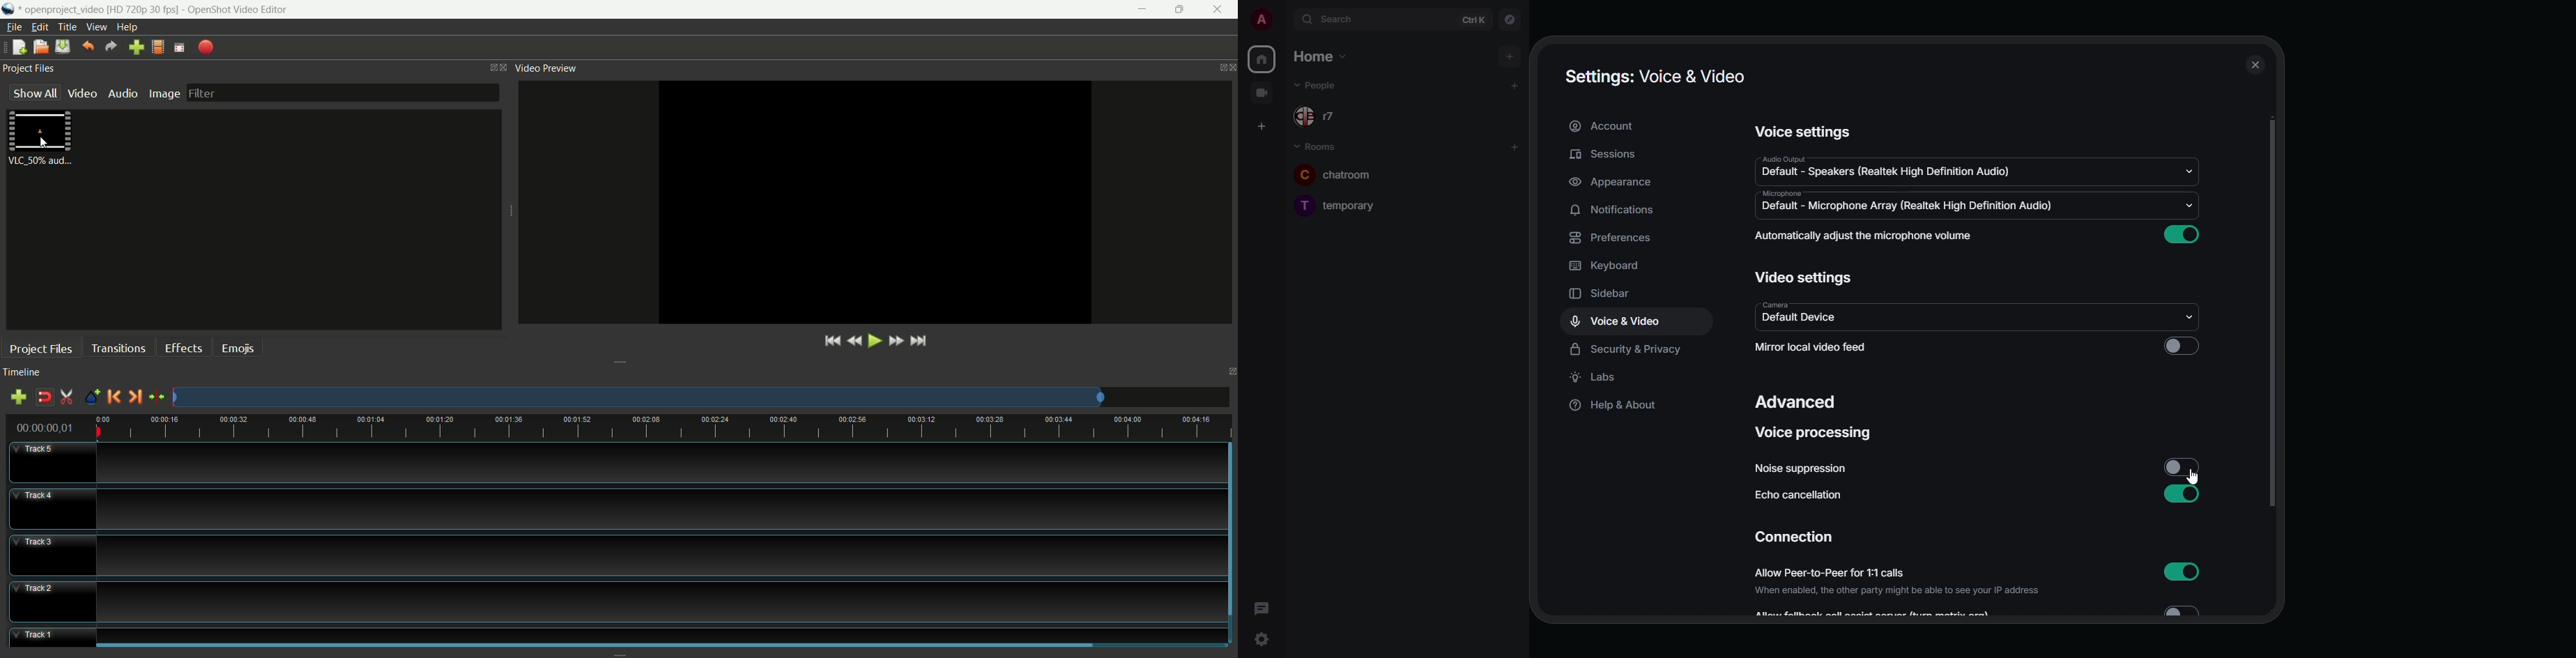 The image size is (2576, 672). What do you see at coordinates (2192, 169) in the screenshot?
I see `drop down` at bounding box center [2192, 169].